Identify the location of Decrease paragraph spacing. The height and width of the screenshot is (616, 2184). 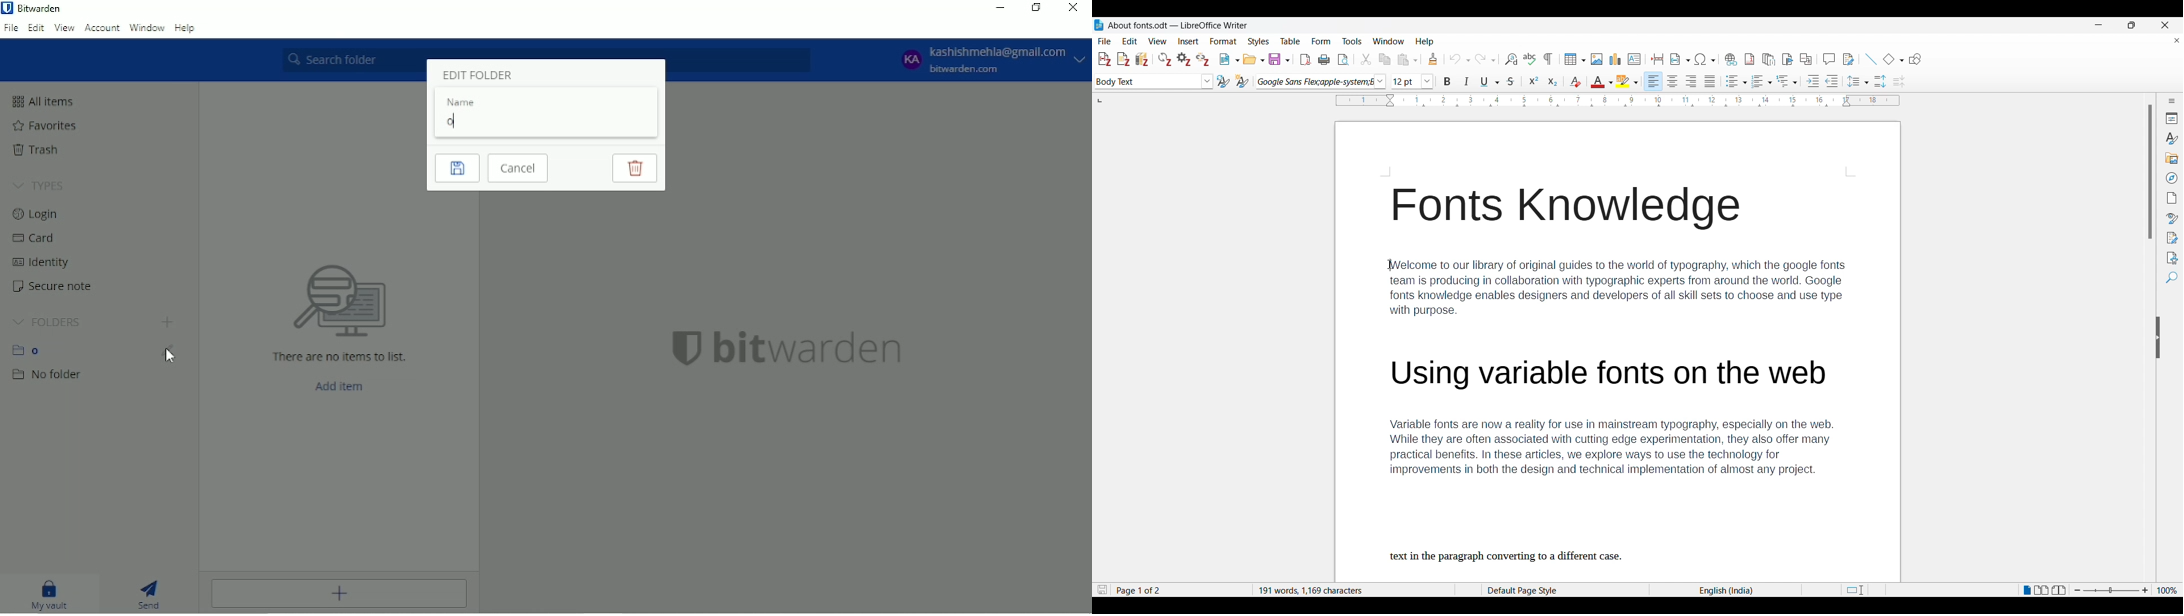
(1899, 82).